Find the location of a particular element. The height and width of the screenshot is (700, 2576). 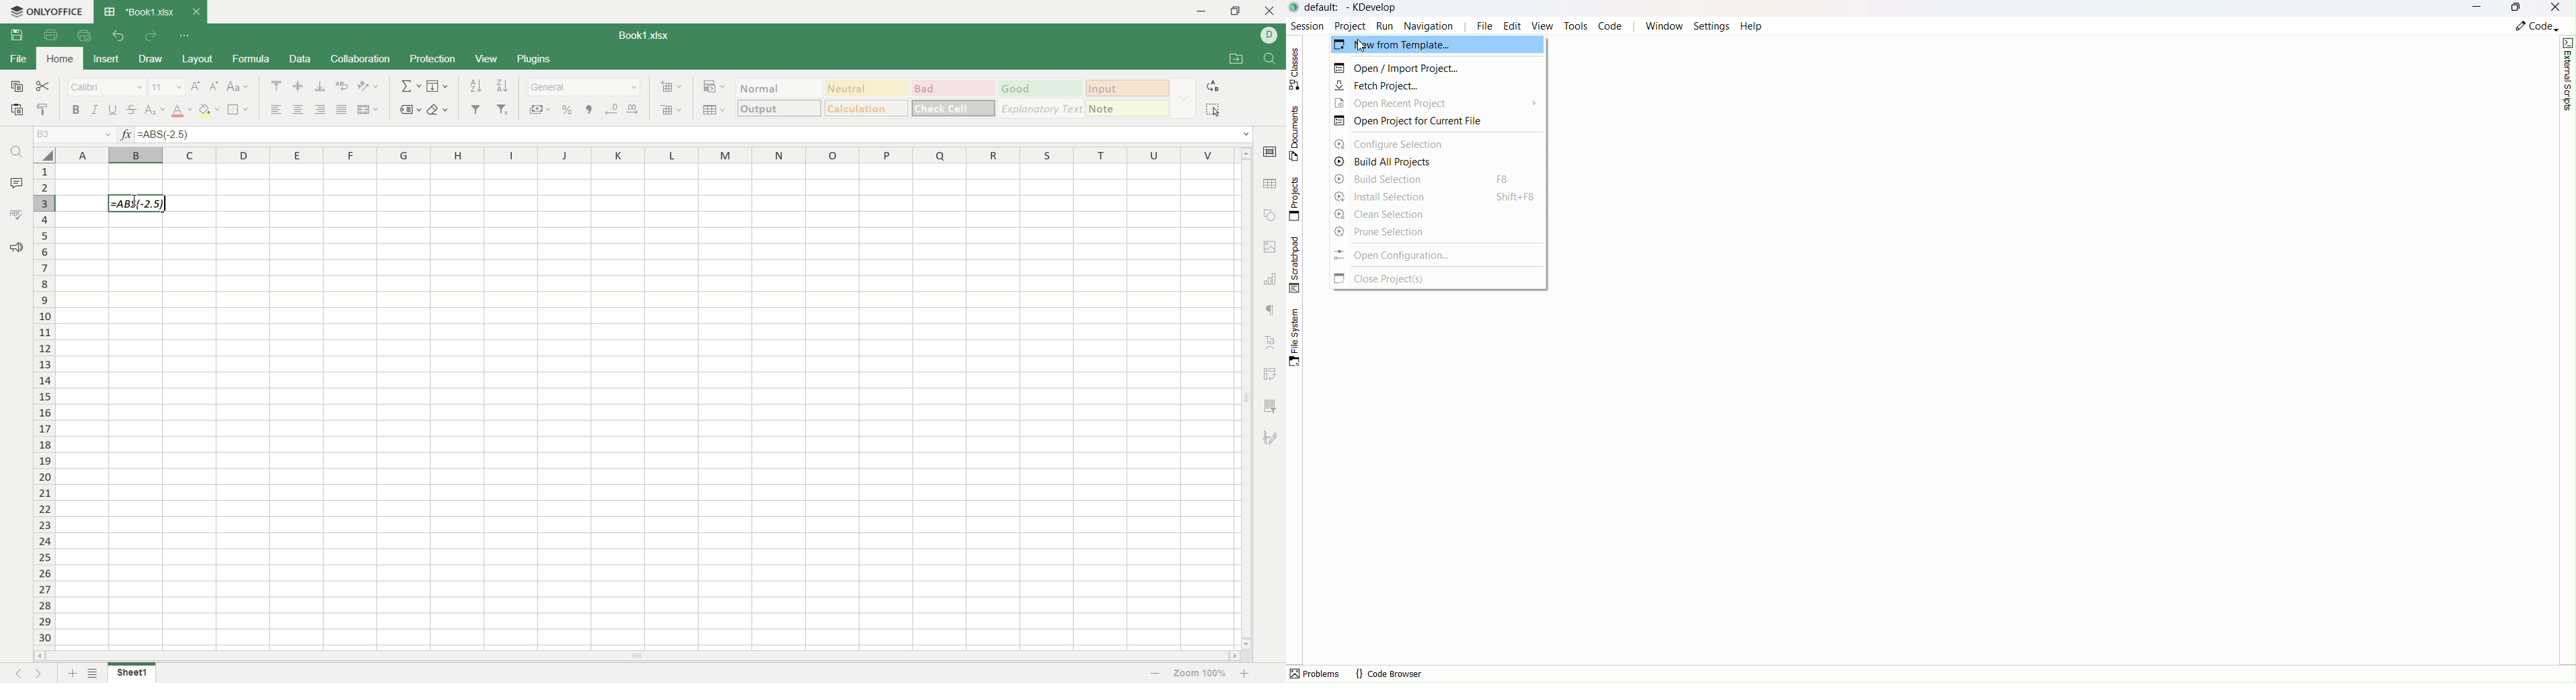

paragraph settings is located at coordinates (1271, 311).